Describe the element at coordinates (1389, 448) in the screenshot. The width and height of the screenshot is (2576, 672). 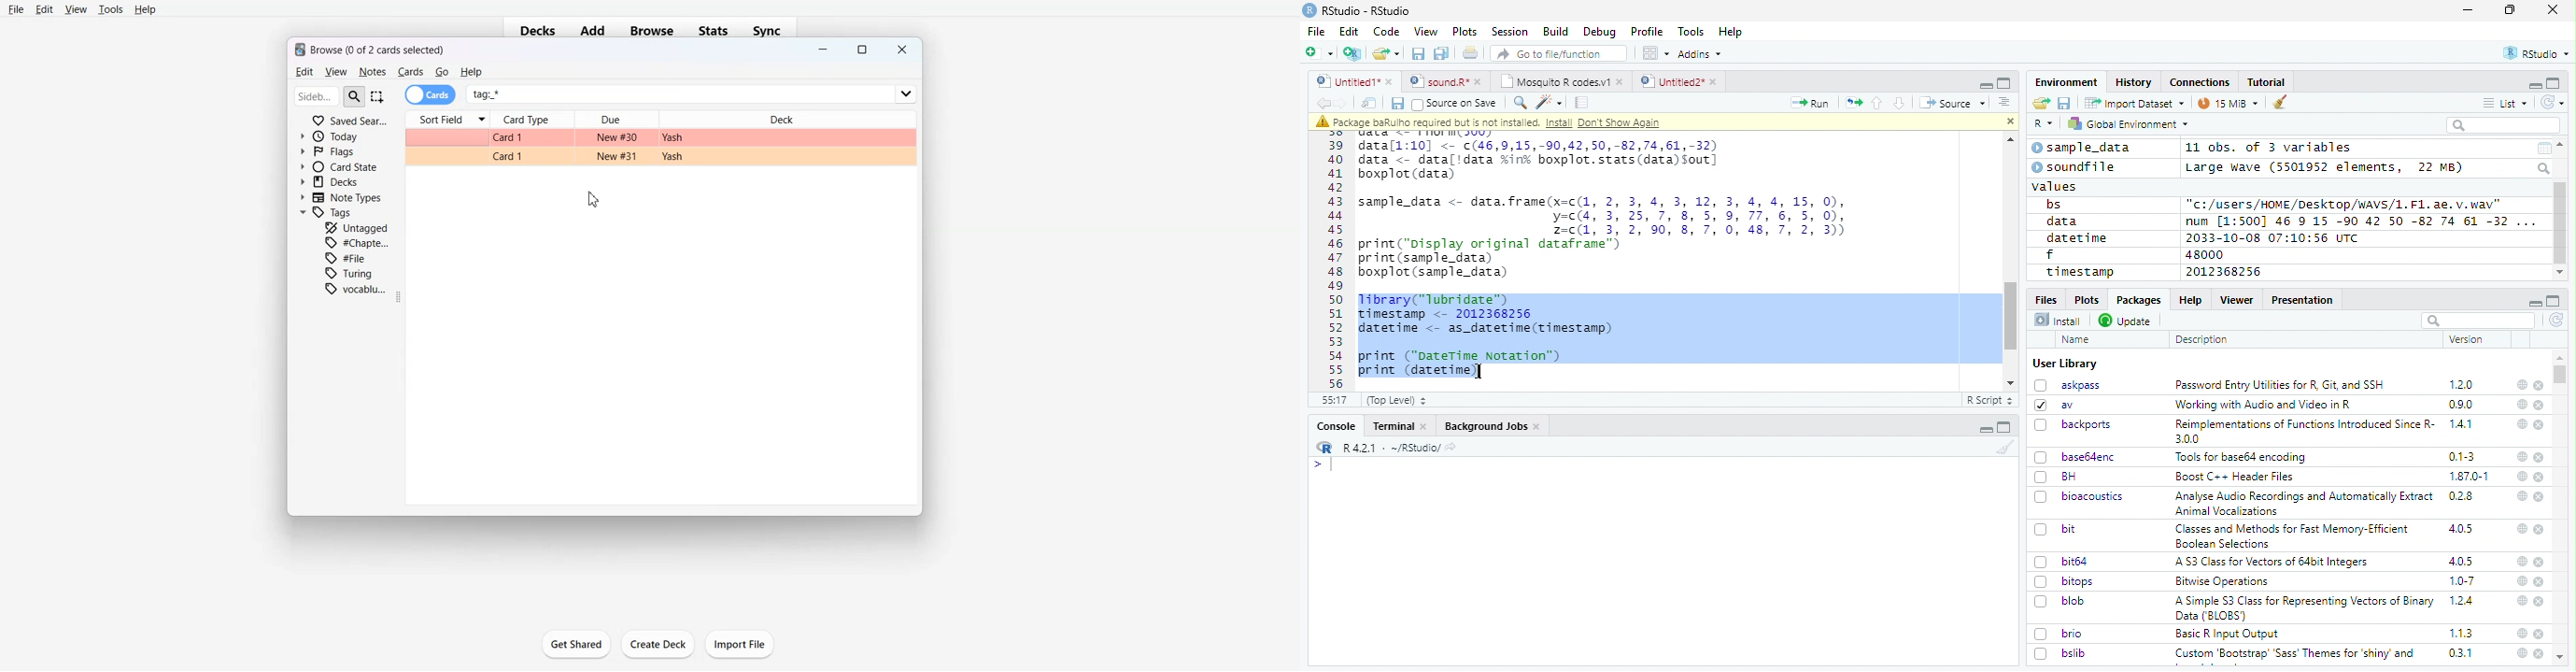
I see `R 4.2.1 - ~/RStudio/` at that location.